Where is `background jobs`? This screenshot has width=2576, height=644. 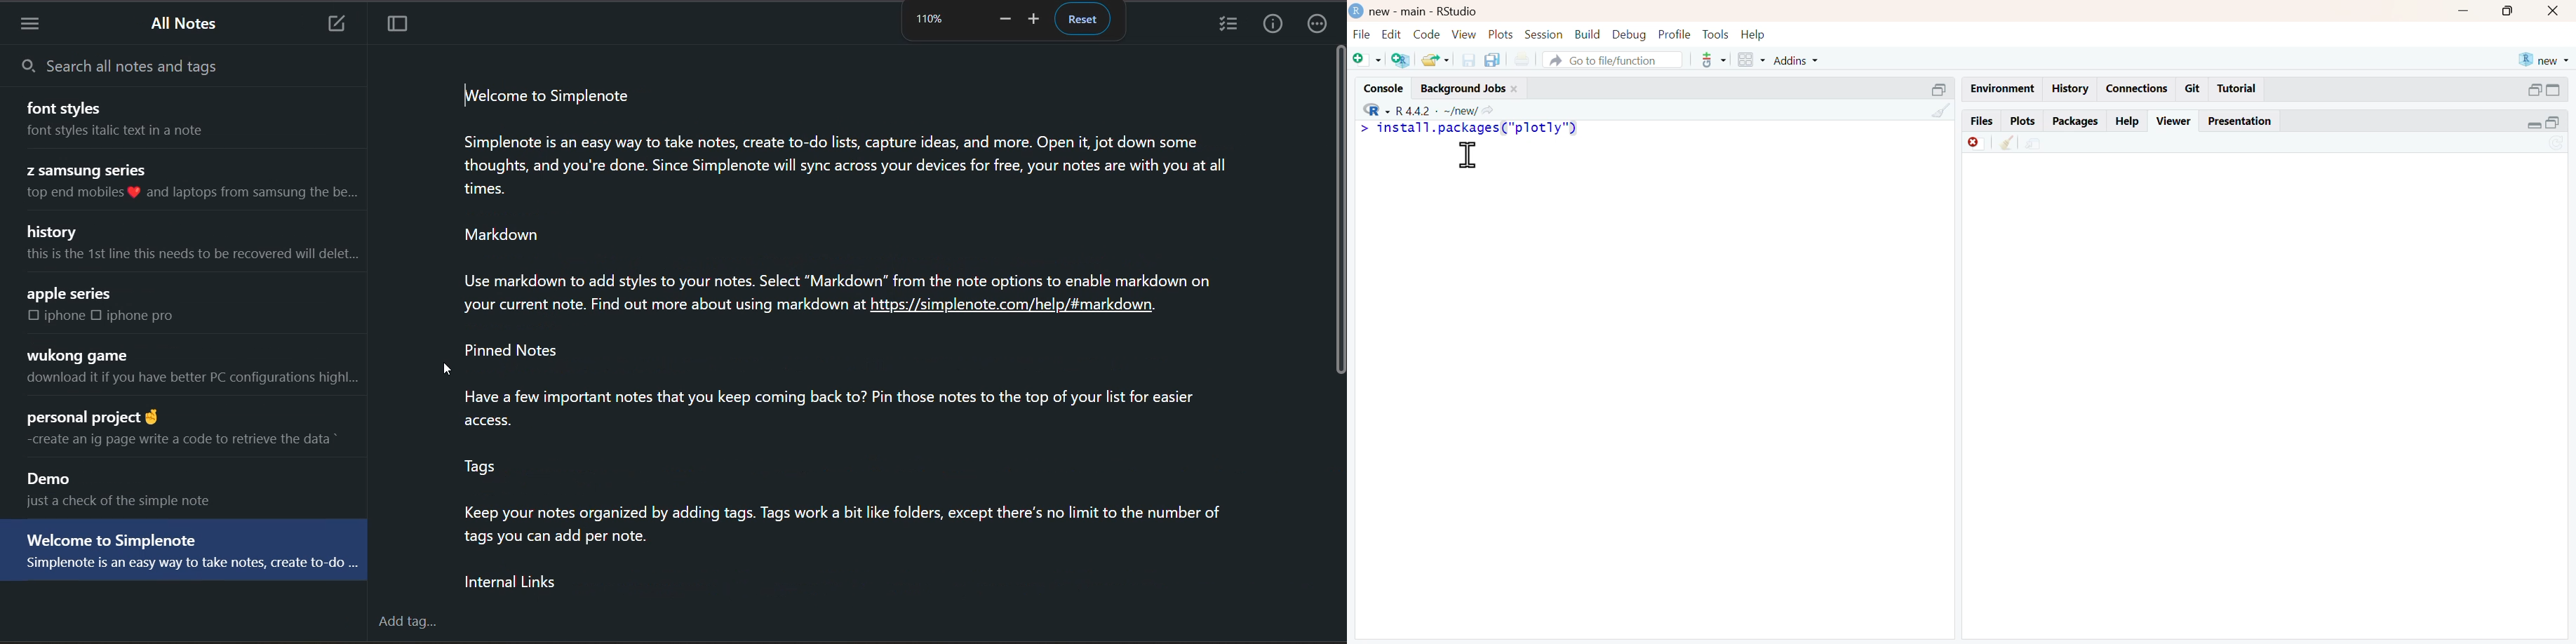
background jobs is located at coordinates (1460, 88).